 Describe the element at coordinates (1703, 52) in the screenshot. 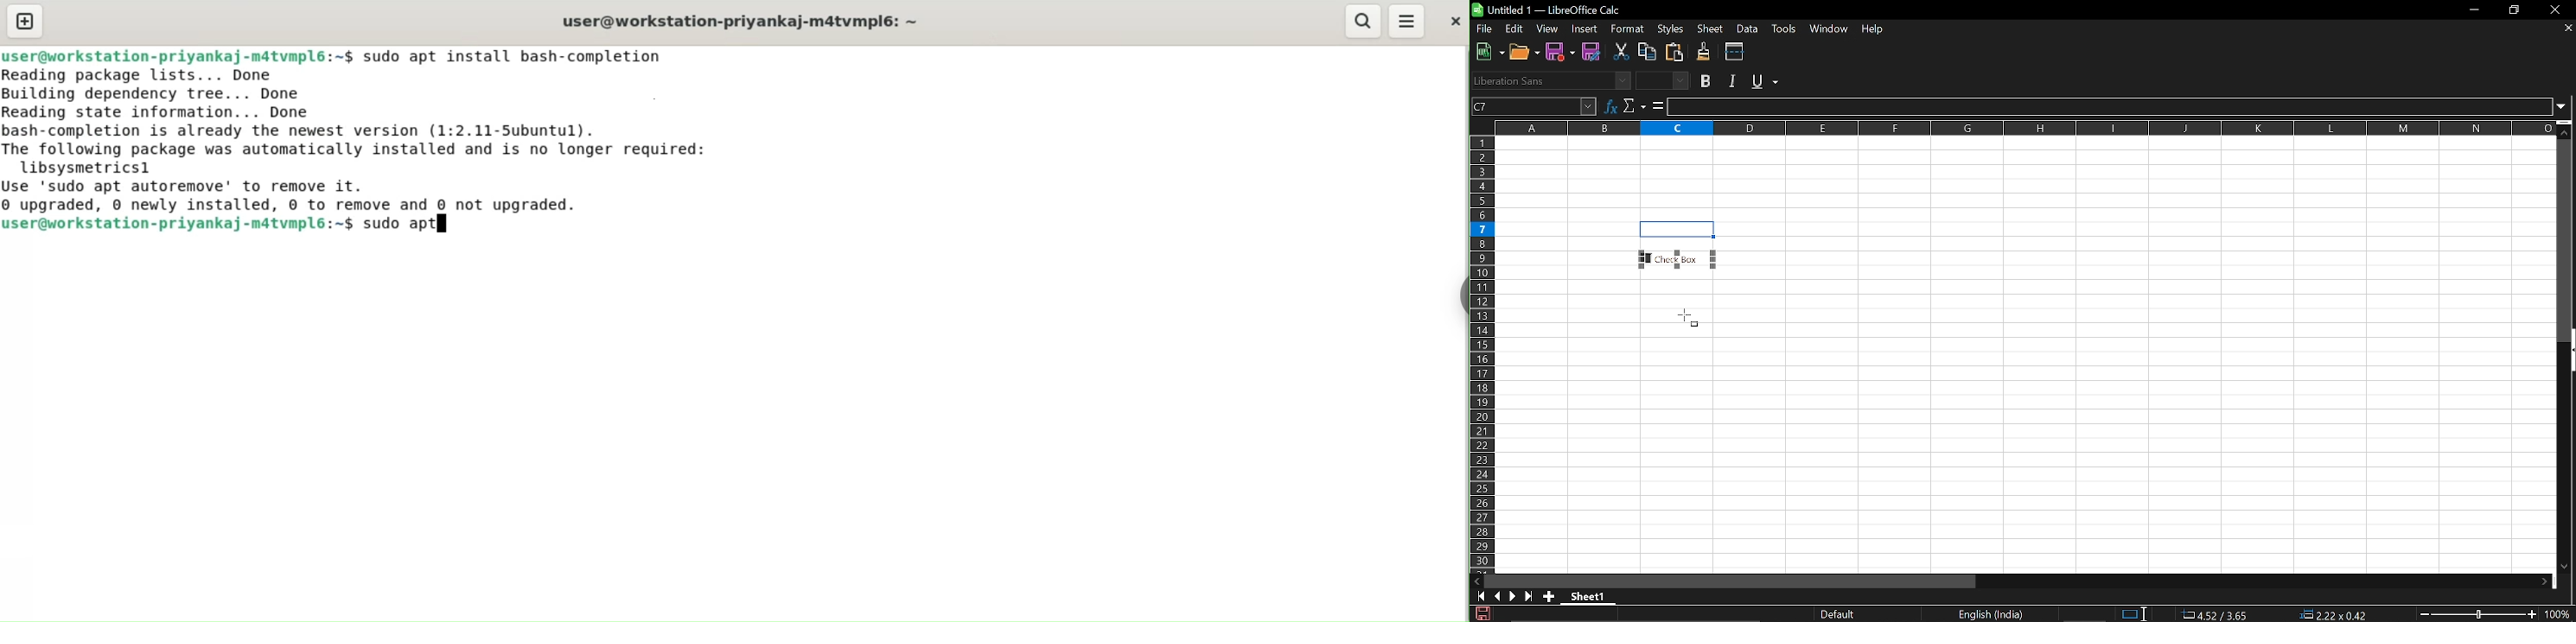

I see `Clone formating` at that location.